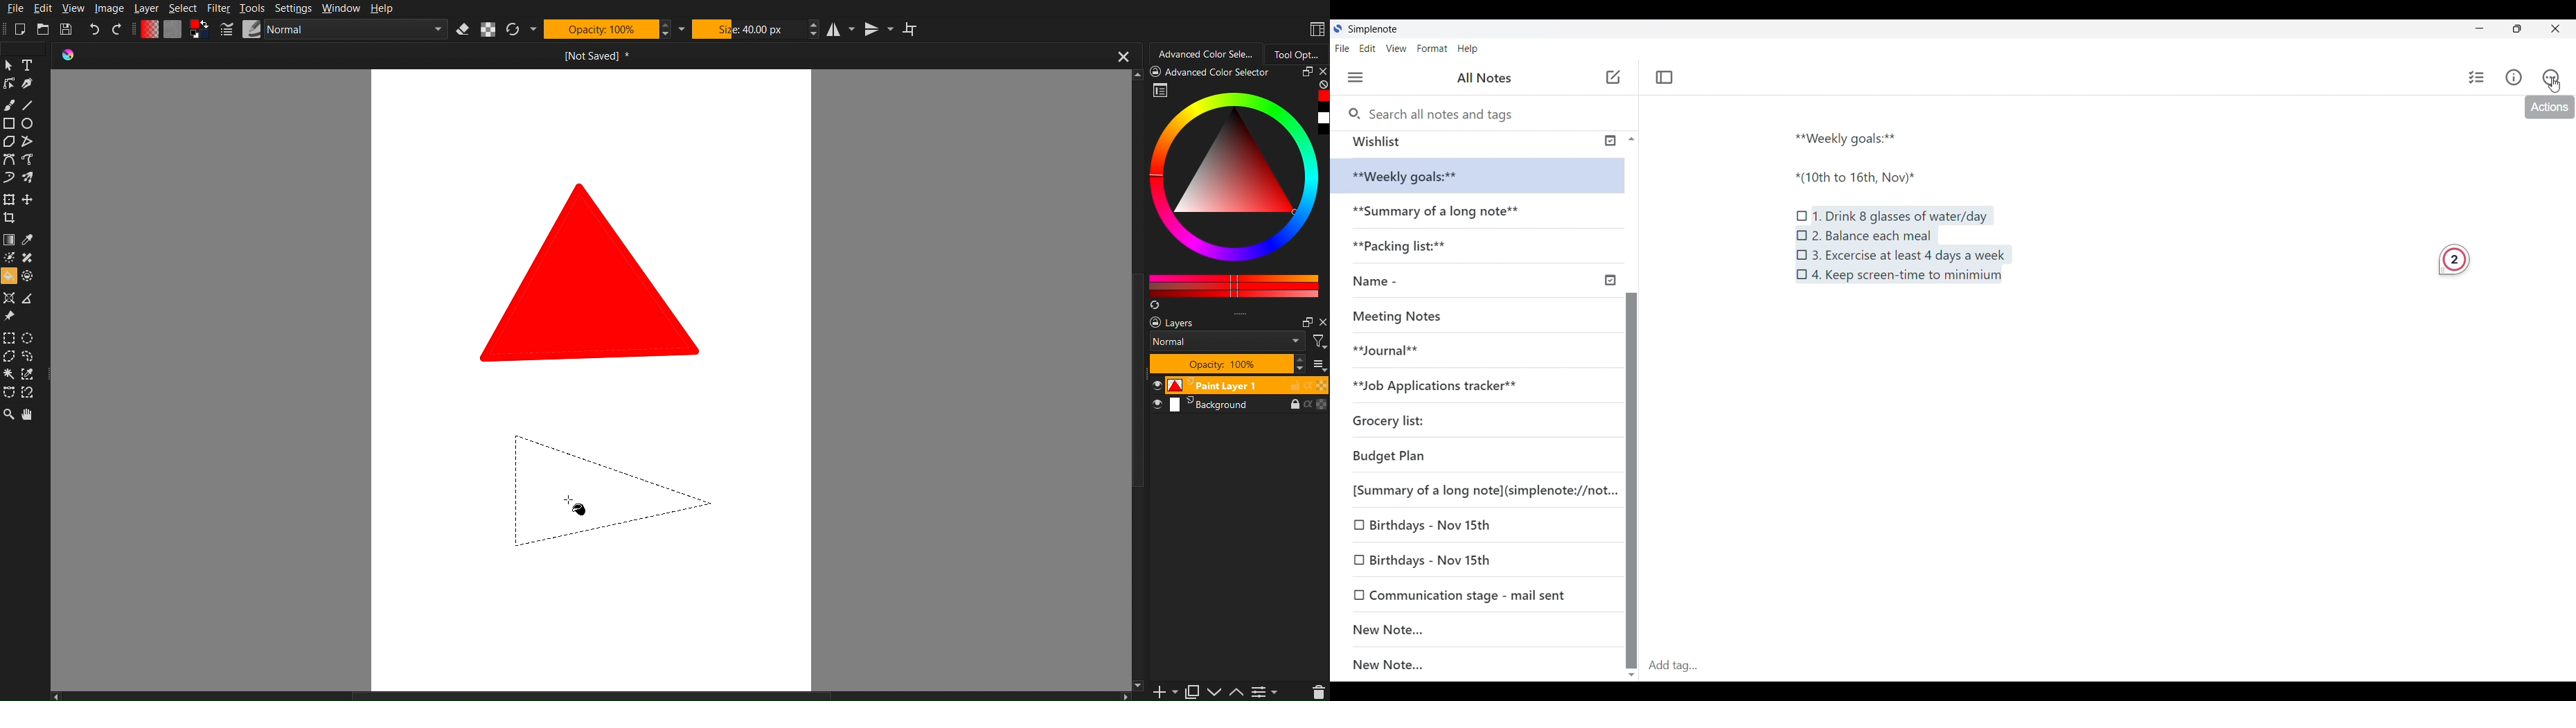 This screenshot has width=2576, height=728. Describe the element at coordinates (1374, 29) in the screenshot. I see `Simple note` at that location.